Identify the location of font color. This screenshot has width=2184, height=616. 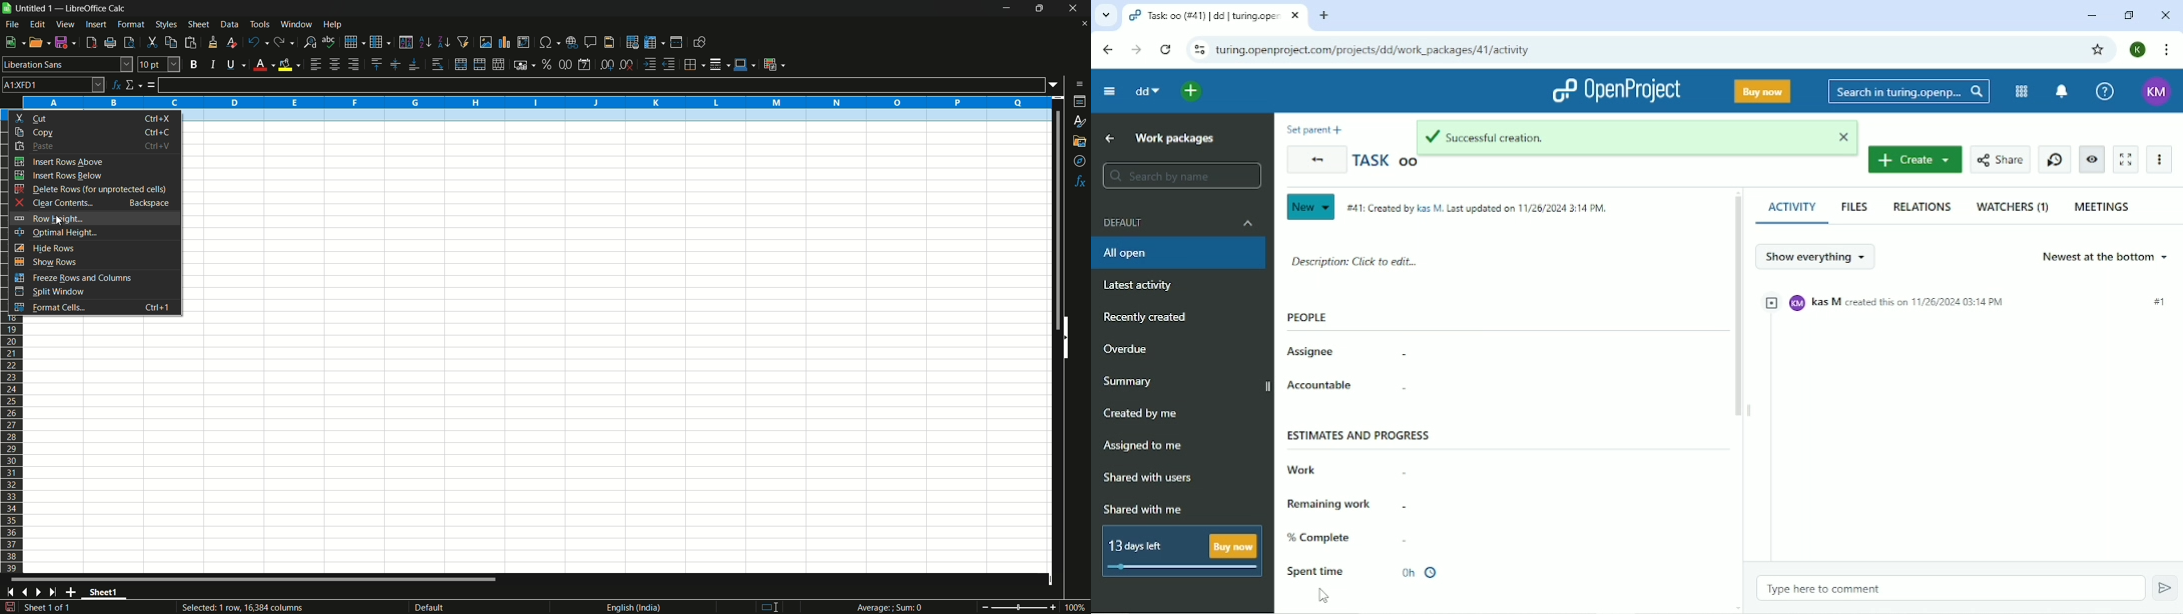
(262, 65).